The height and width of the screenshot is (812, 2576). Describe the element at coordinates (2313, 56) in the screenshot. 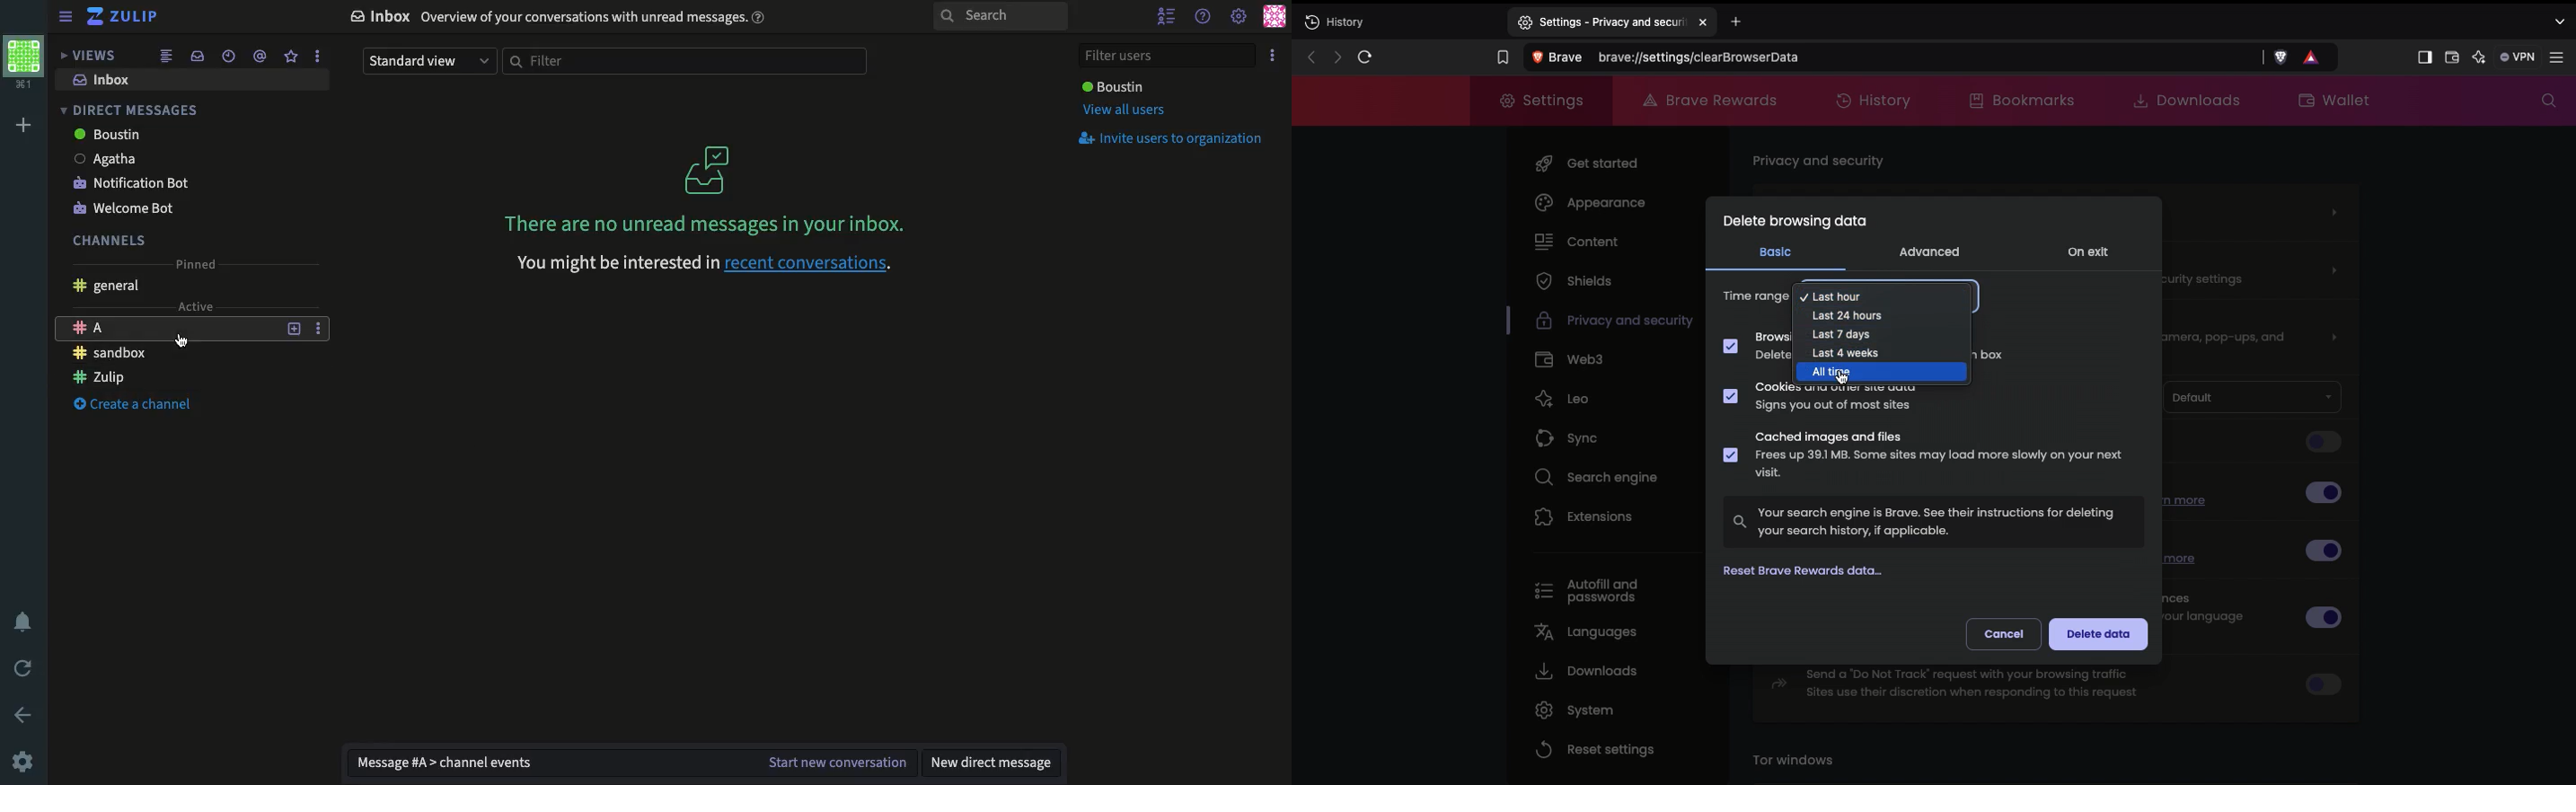

I see `rewards` at that location.